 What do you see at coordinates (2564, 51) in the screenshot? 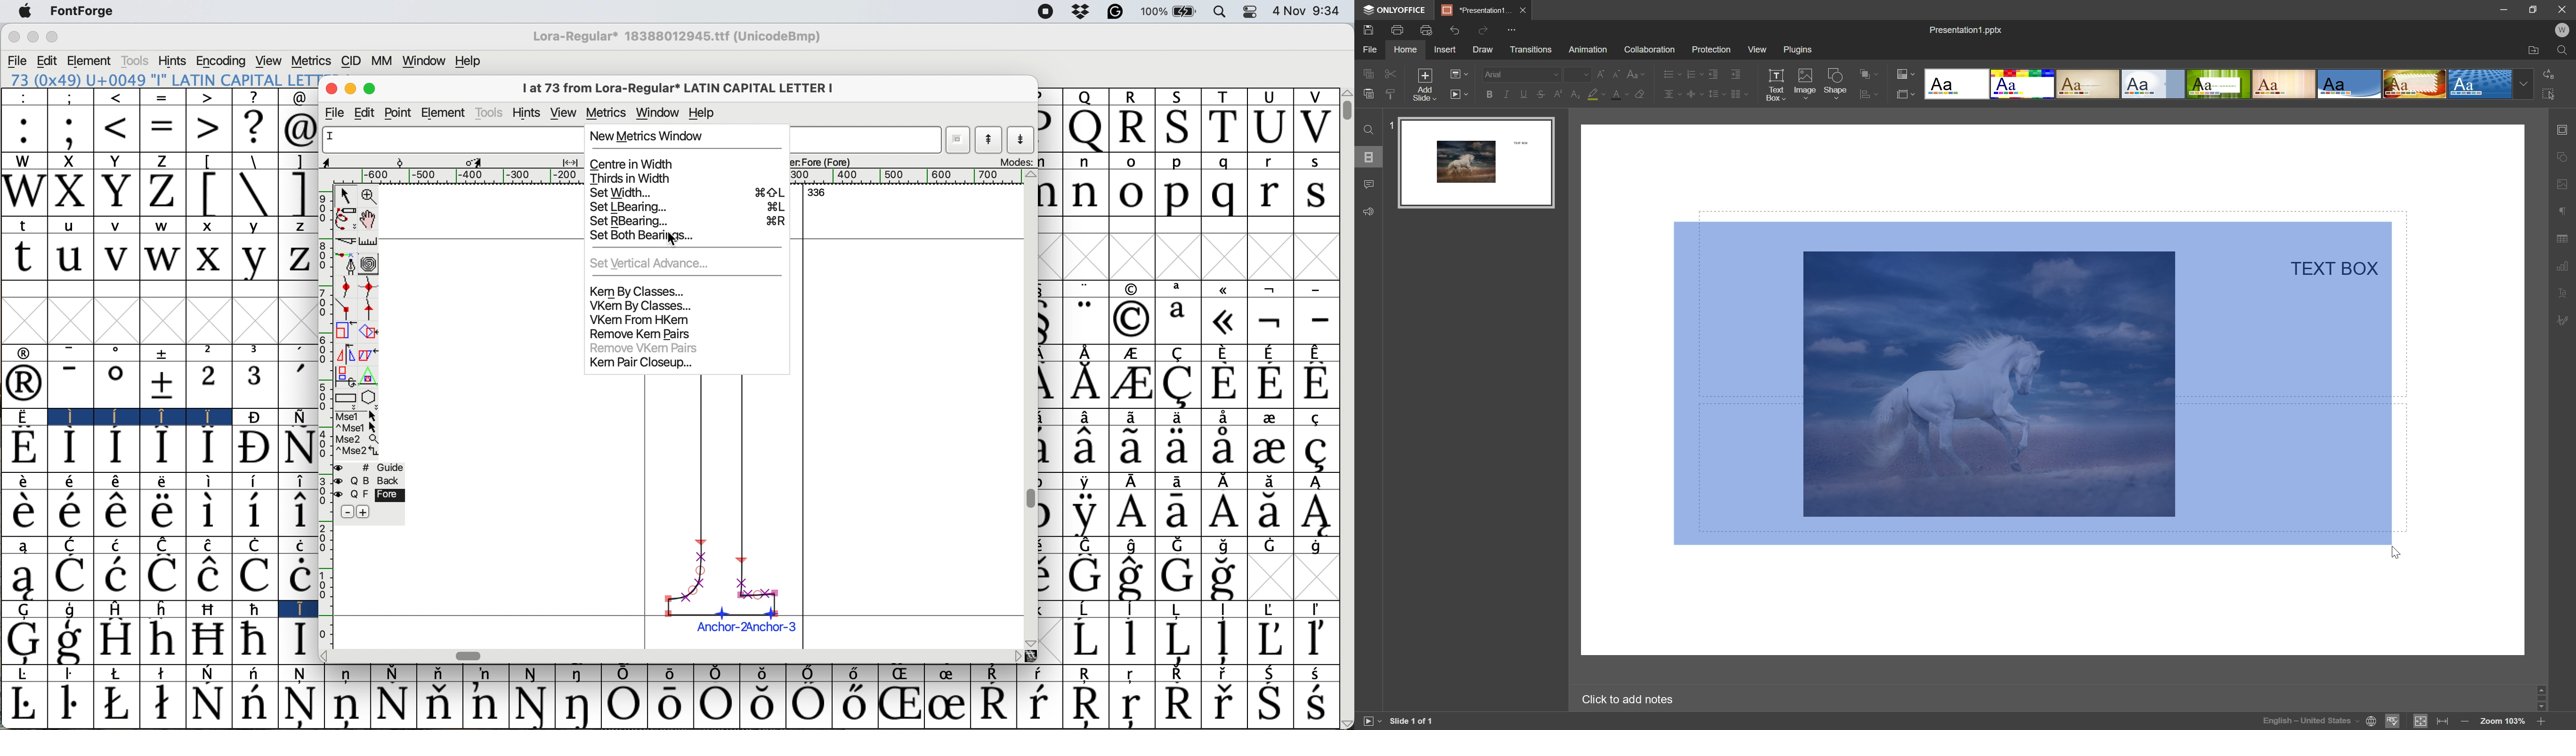
I see `find` at bounding box center [2564, 51].